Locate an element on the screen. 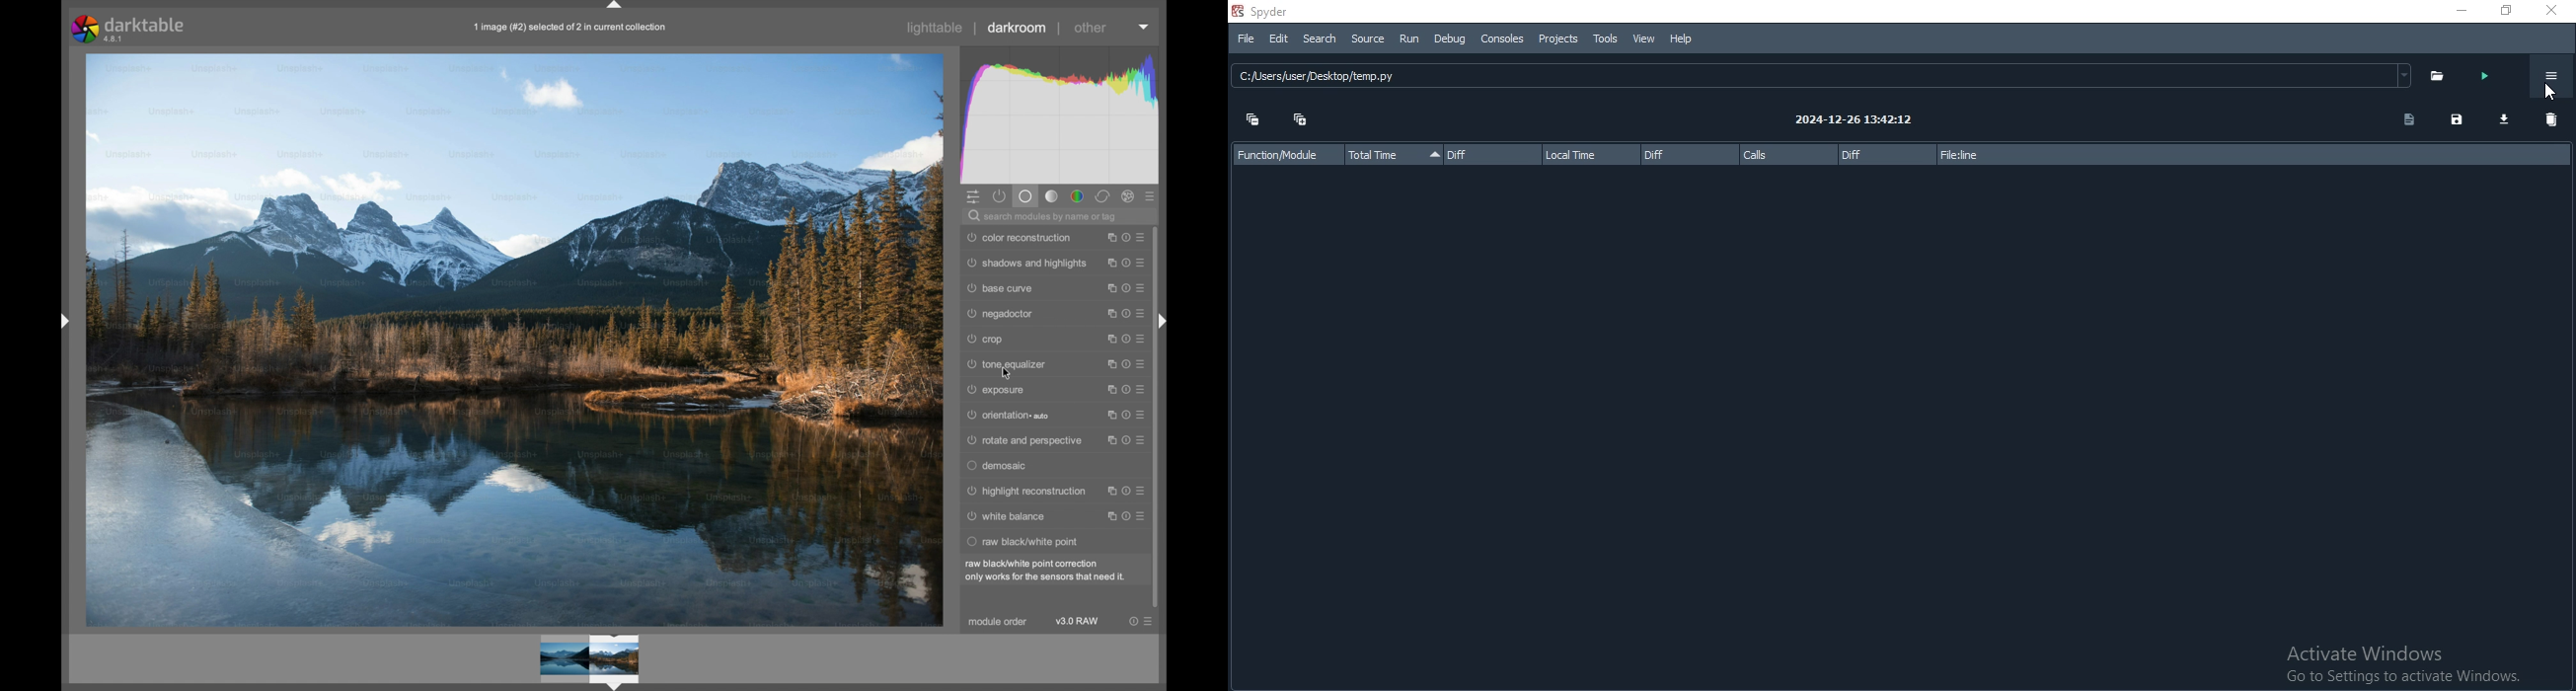  Preview is located at coordinates (589, 662).